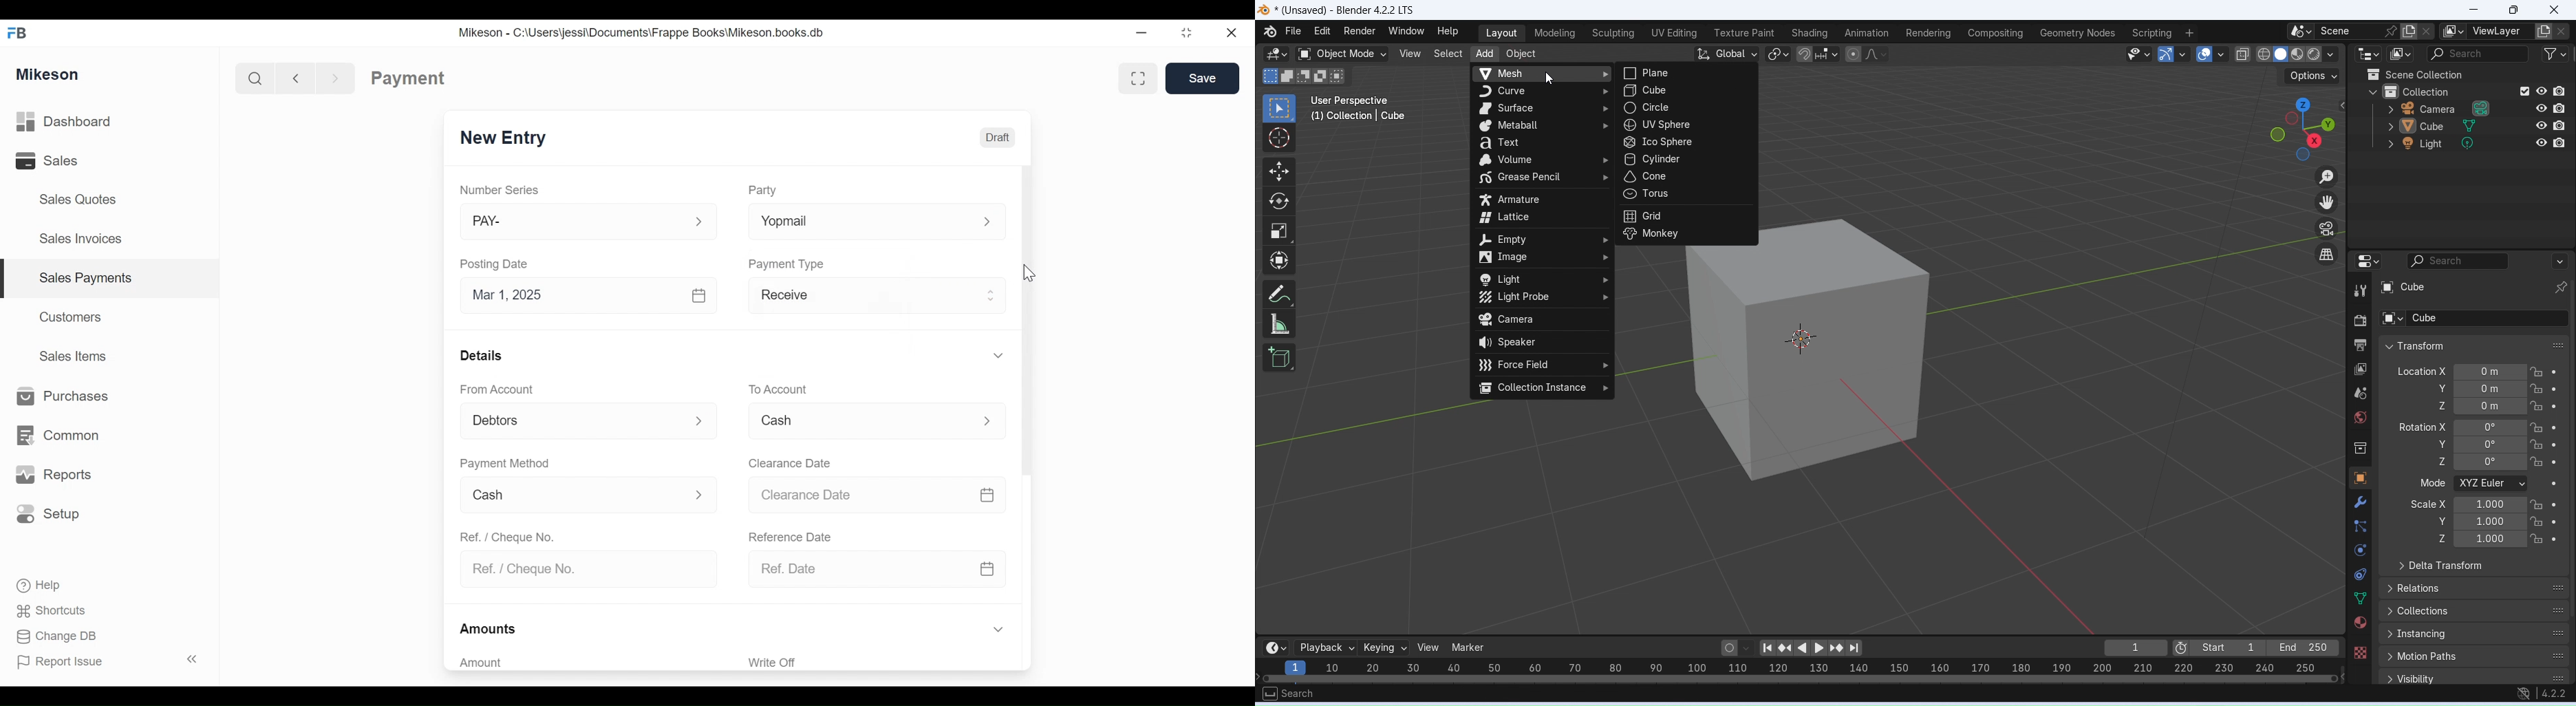 This screenshot has width=2576, height=728. What do you see at coordinates (340, 77) in the screenshot?
I see `Forward` at bounding box center [340, 77].